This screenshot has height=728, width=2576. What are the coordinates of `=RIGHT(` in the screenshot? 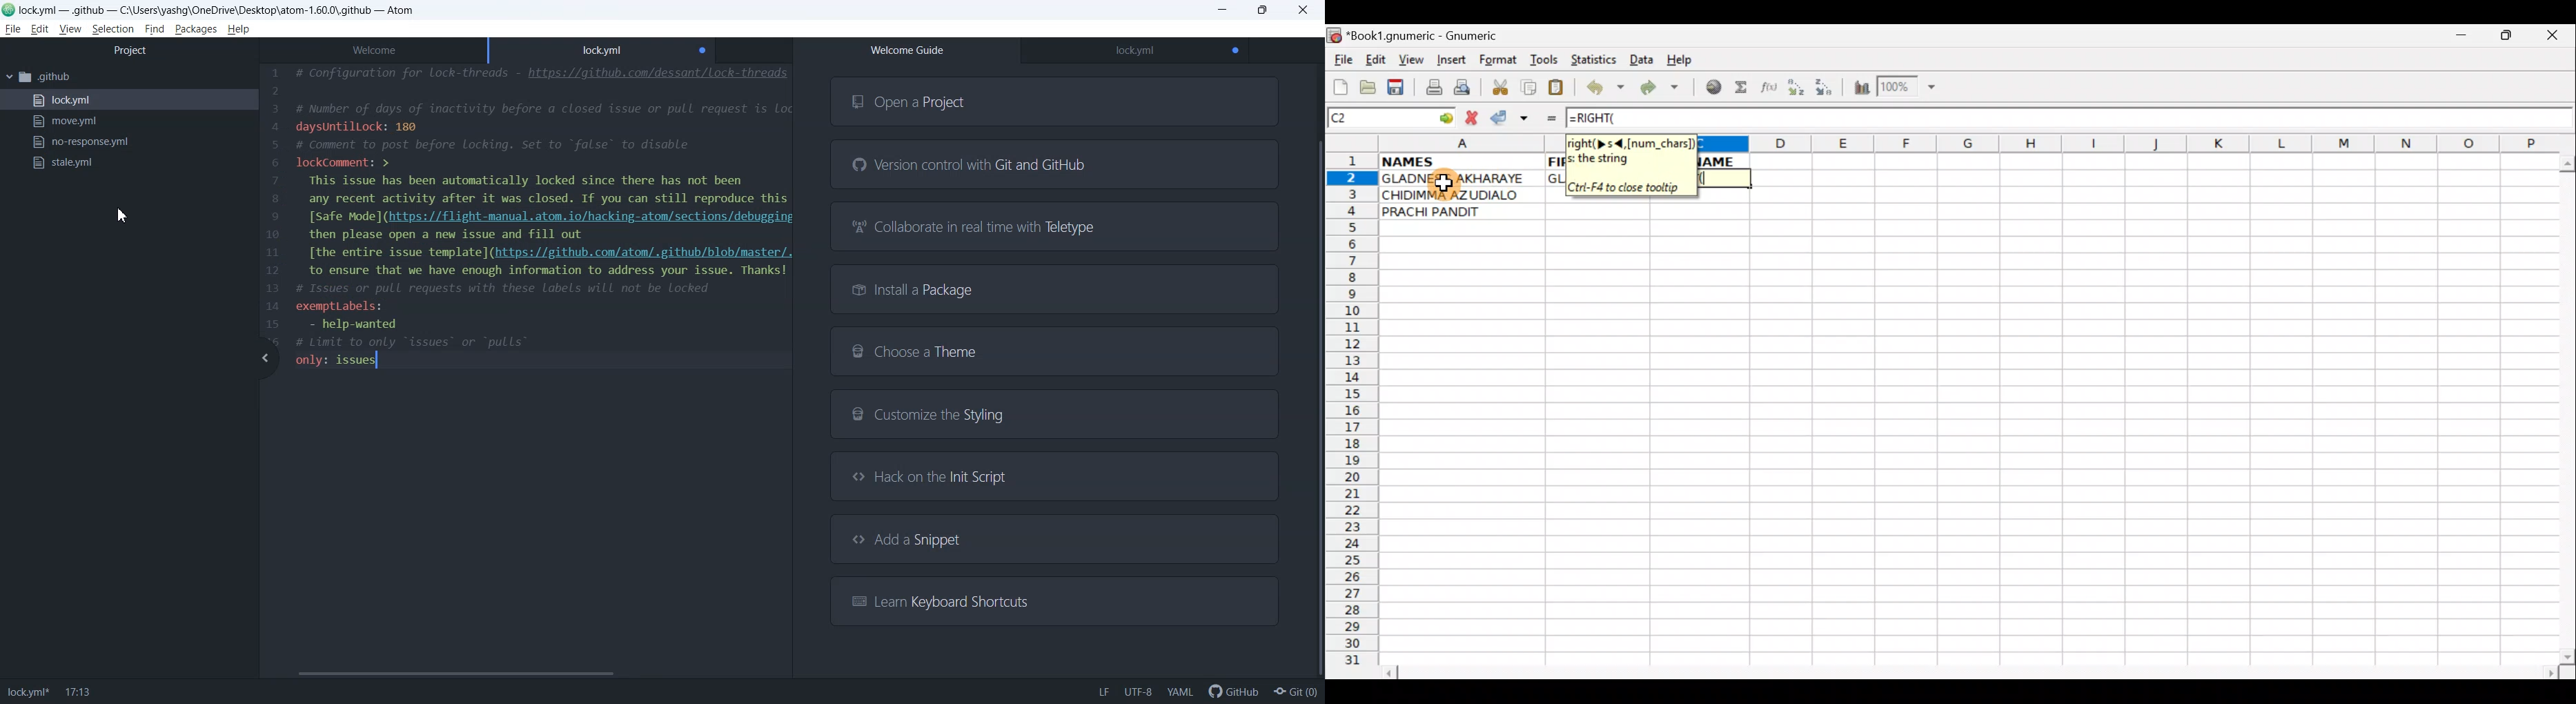 It's located at (1611, 118).